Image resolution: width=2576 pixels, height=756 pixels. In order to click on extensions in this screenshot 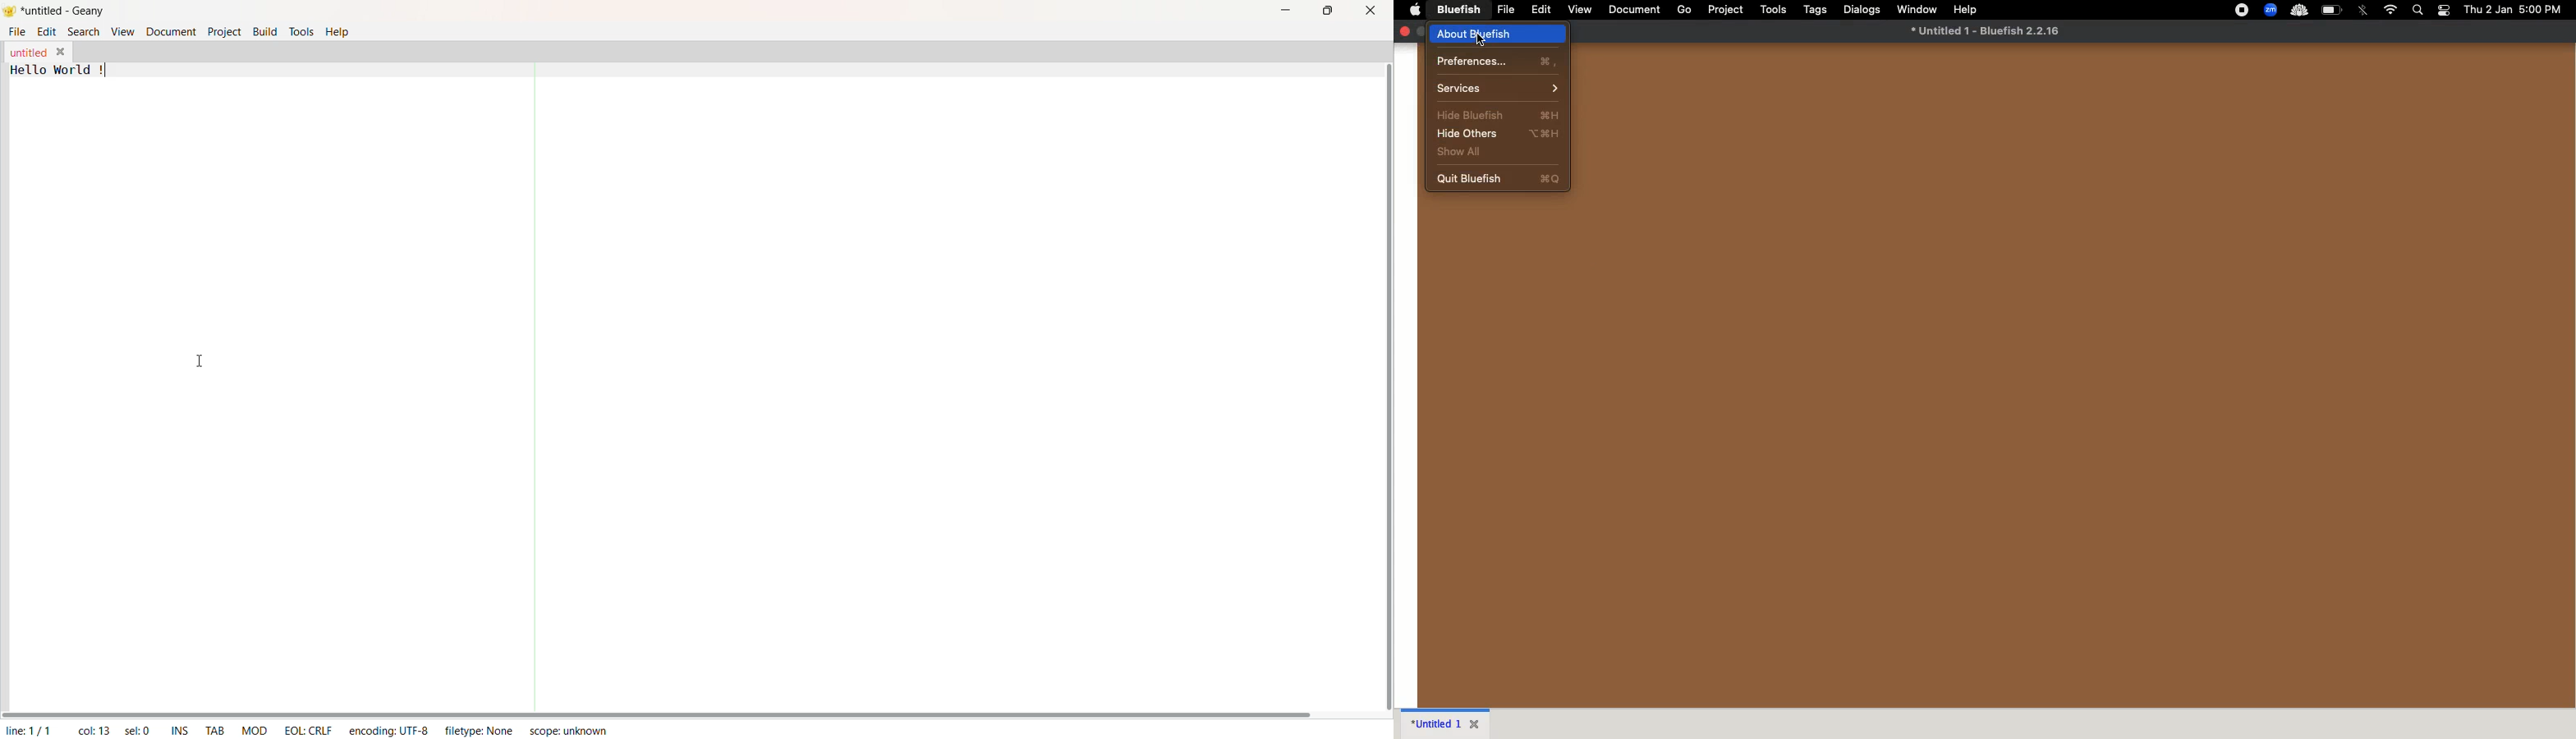, I will do `click(2272, 11)`.